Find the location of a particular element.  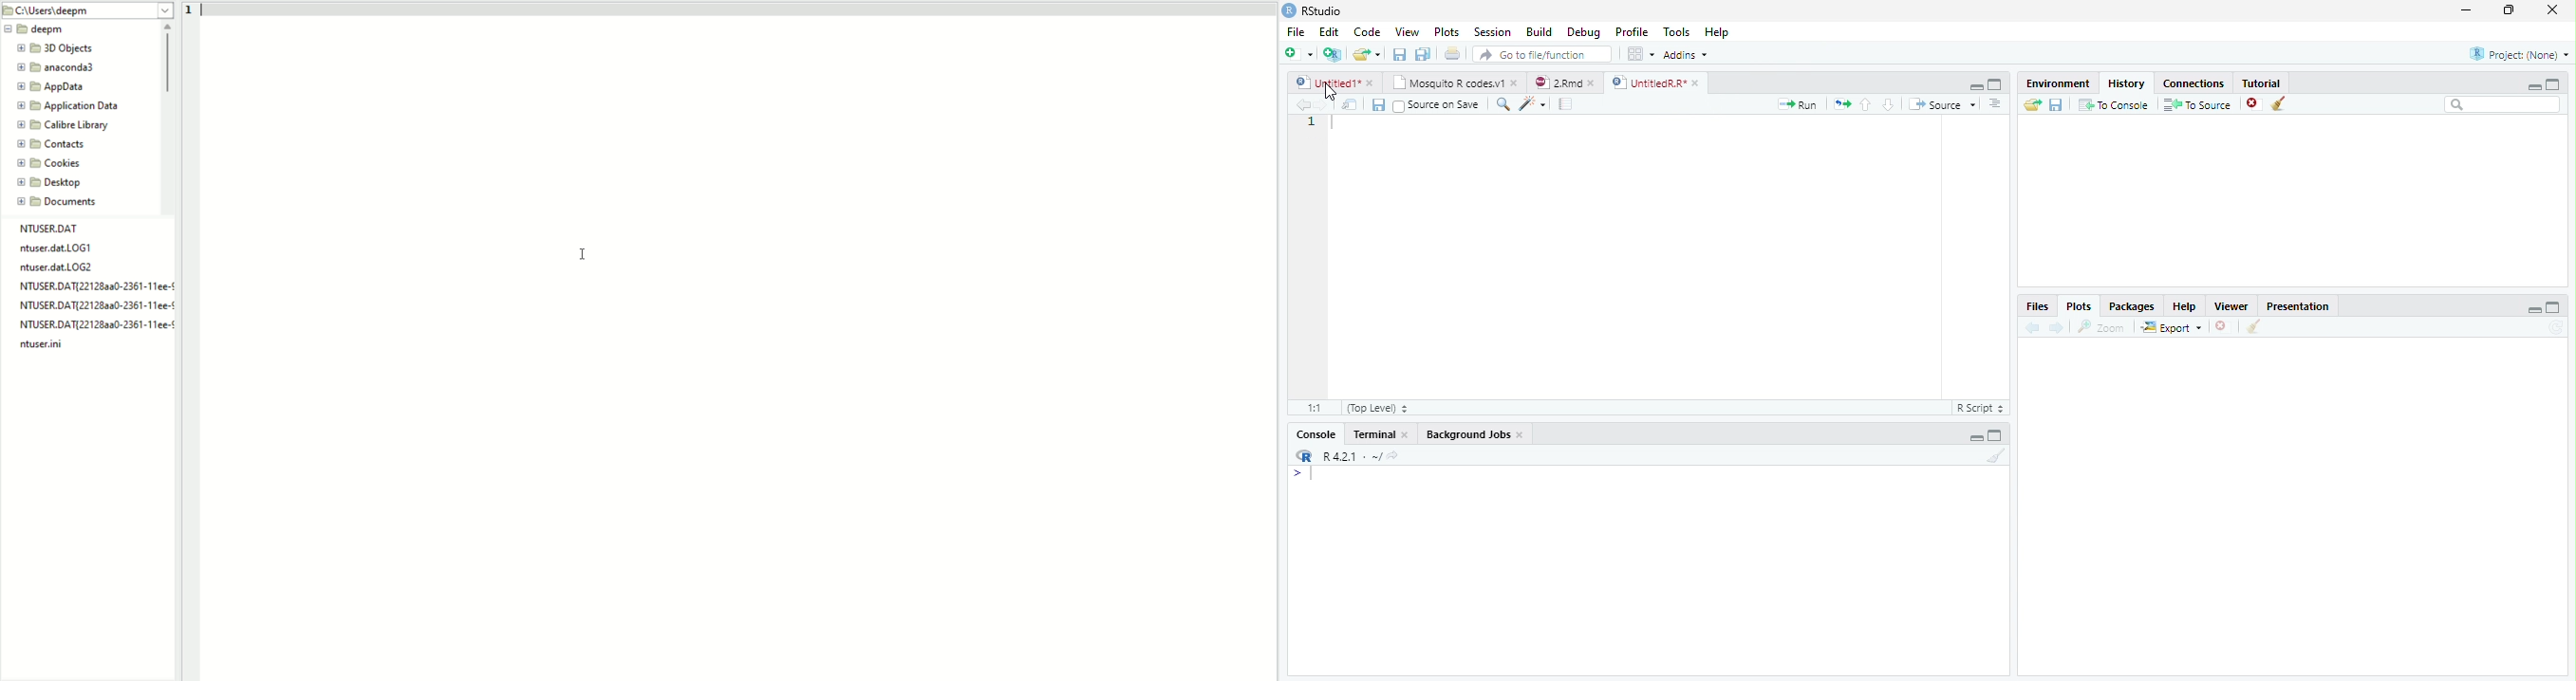

Close is located at coordinates (2554, 10).